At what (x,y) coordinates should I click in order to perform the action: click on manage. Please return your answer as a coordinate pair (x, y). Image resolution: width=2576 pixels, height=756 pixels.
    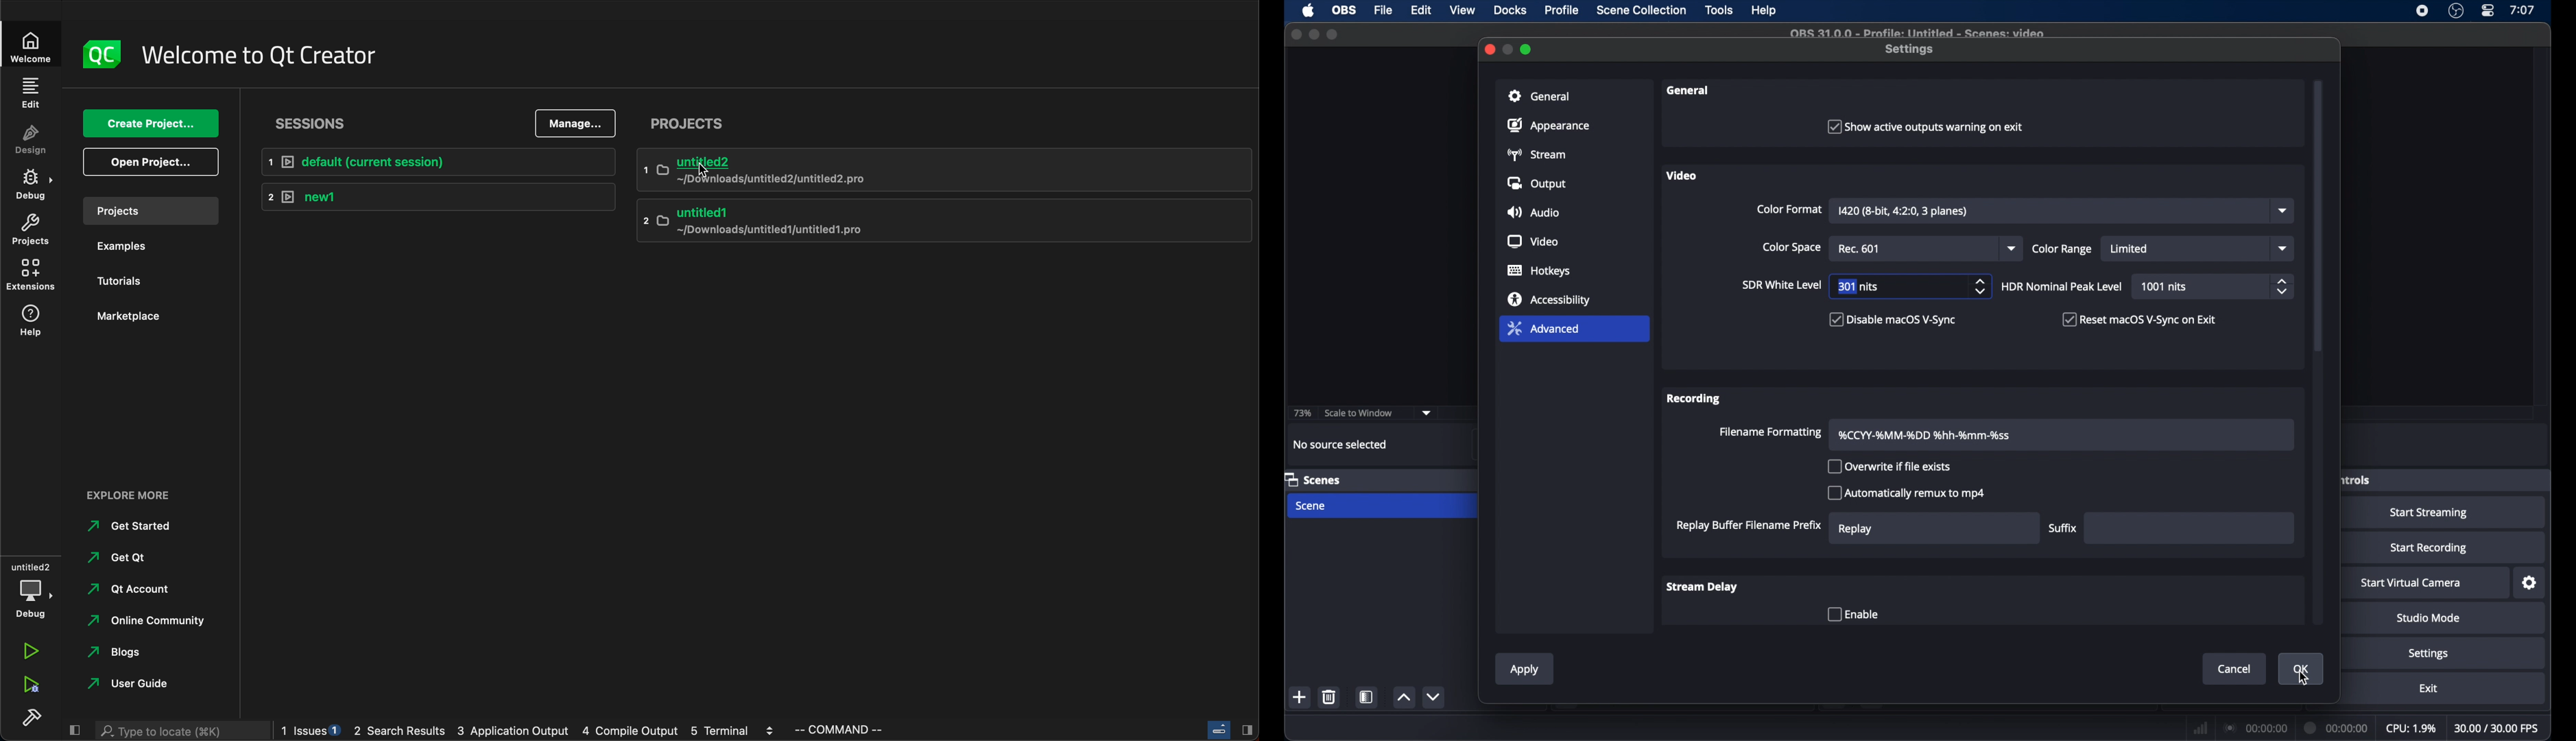
    Looking at the image, I should click on (577, 122).